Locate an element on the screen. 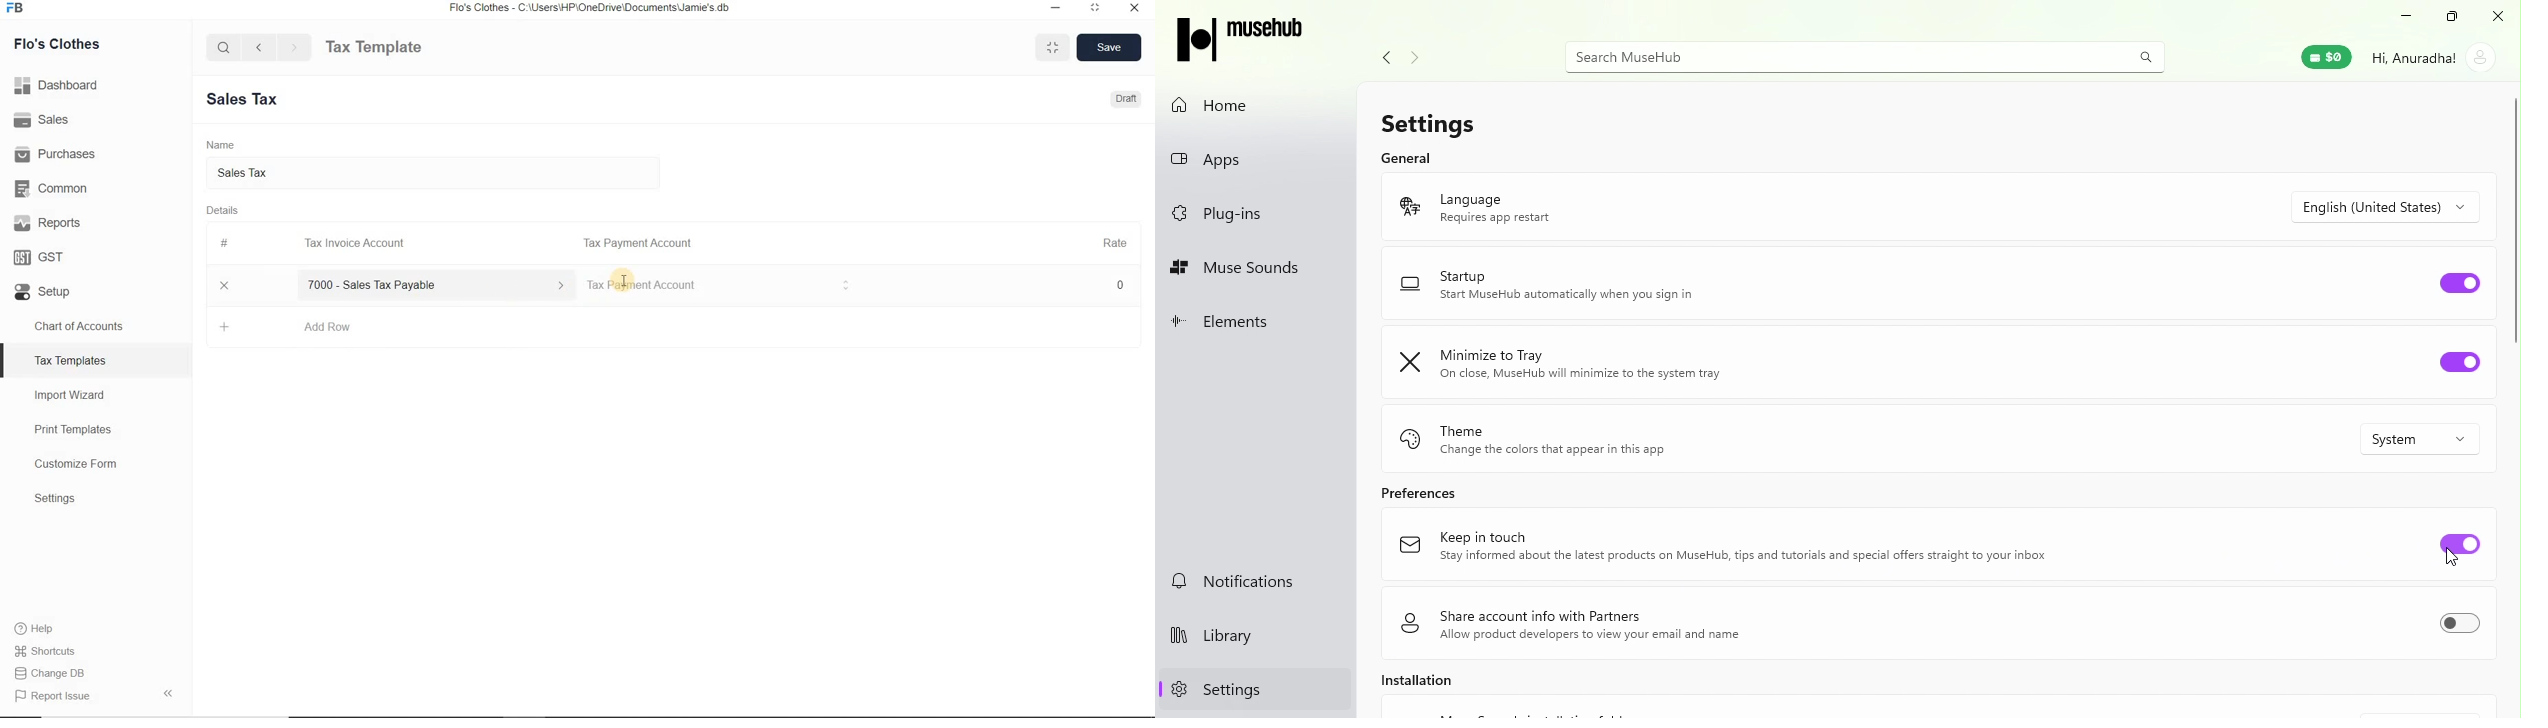 The width and height of the screenshot is (2548, 728). Library is located at coordinates (1253, 639).